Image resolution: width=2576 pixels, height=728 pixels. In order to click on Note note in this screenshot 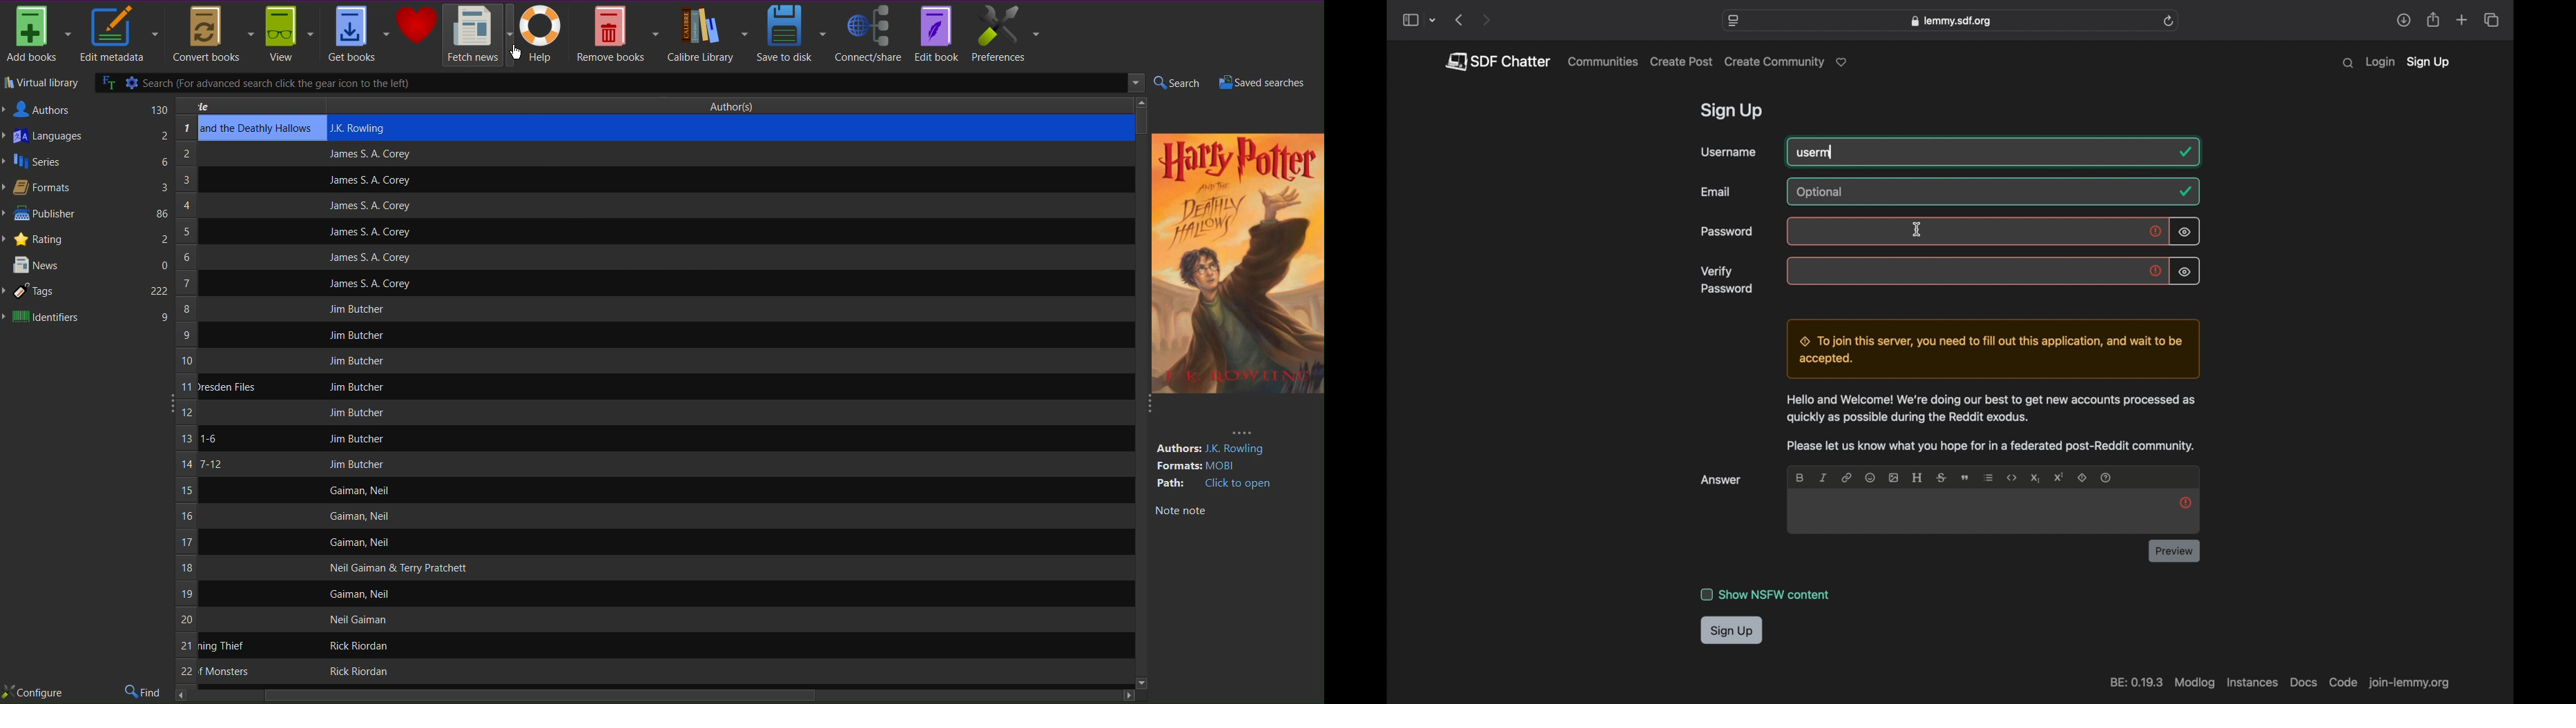, I will do `click(1180, 511)`.